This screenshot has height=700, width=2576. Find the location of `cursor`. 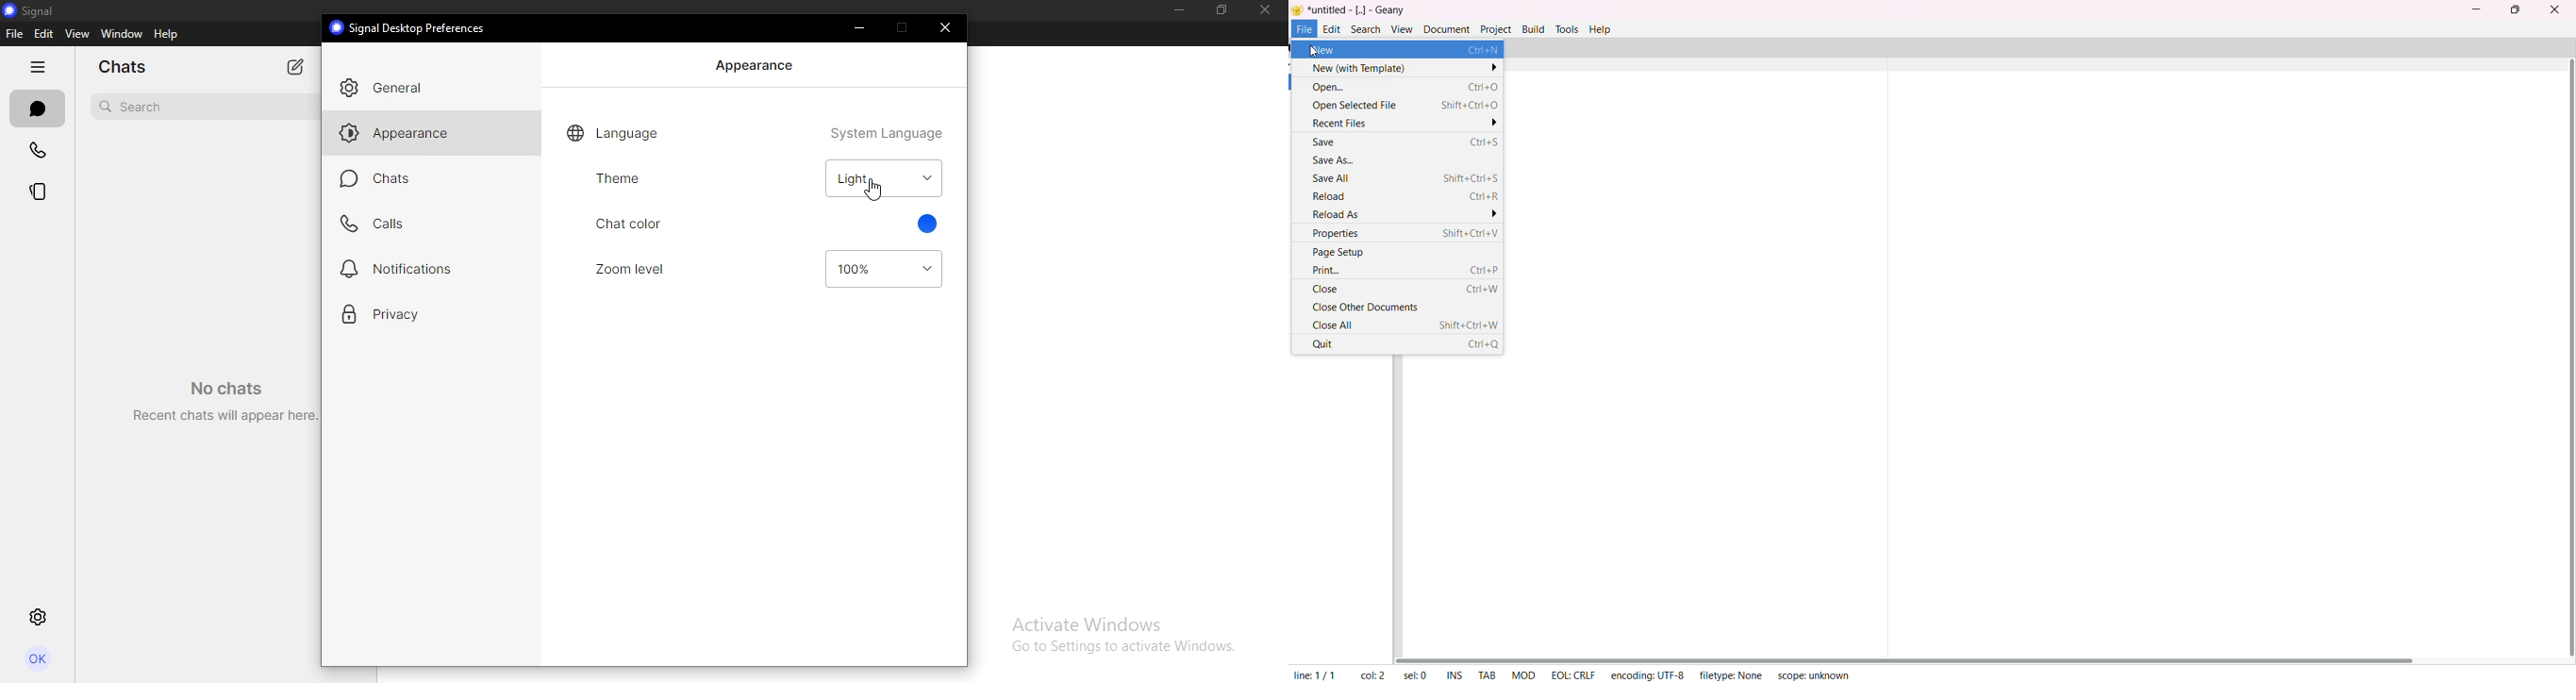

cursor is located at coordinates (1315, 54).